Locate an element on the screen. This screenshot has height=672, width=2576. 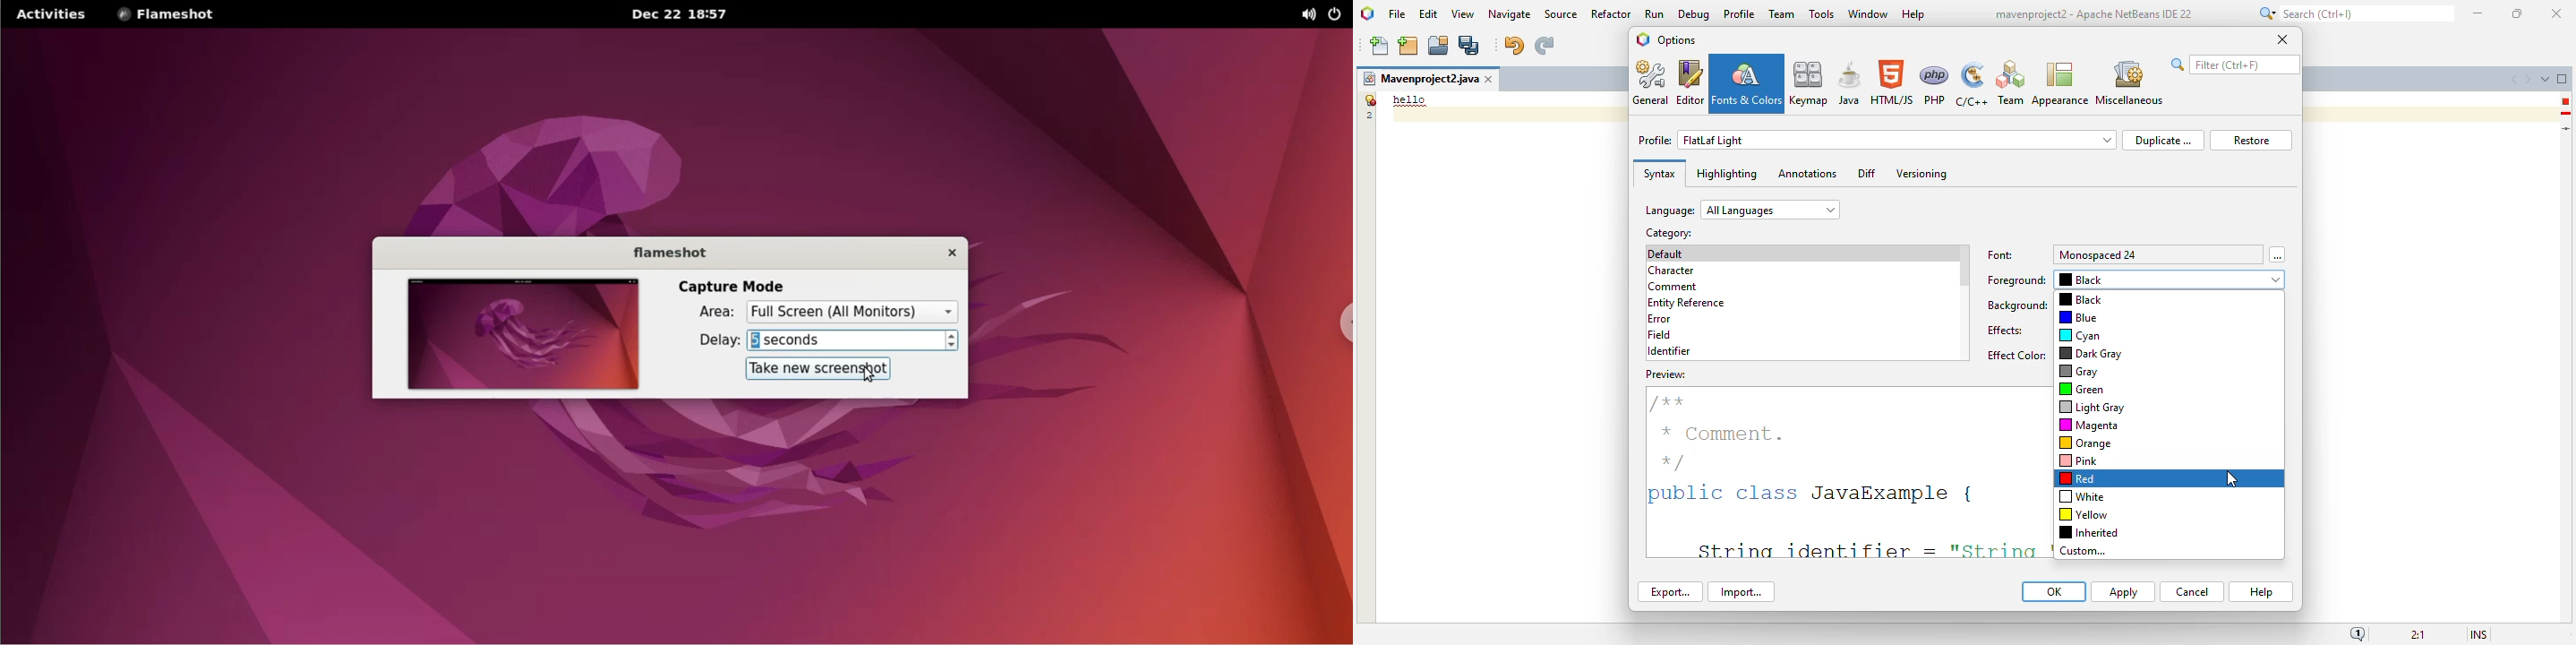
navigate is located at coordinates (1511, 14).